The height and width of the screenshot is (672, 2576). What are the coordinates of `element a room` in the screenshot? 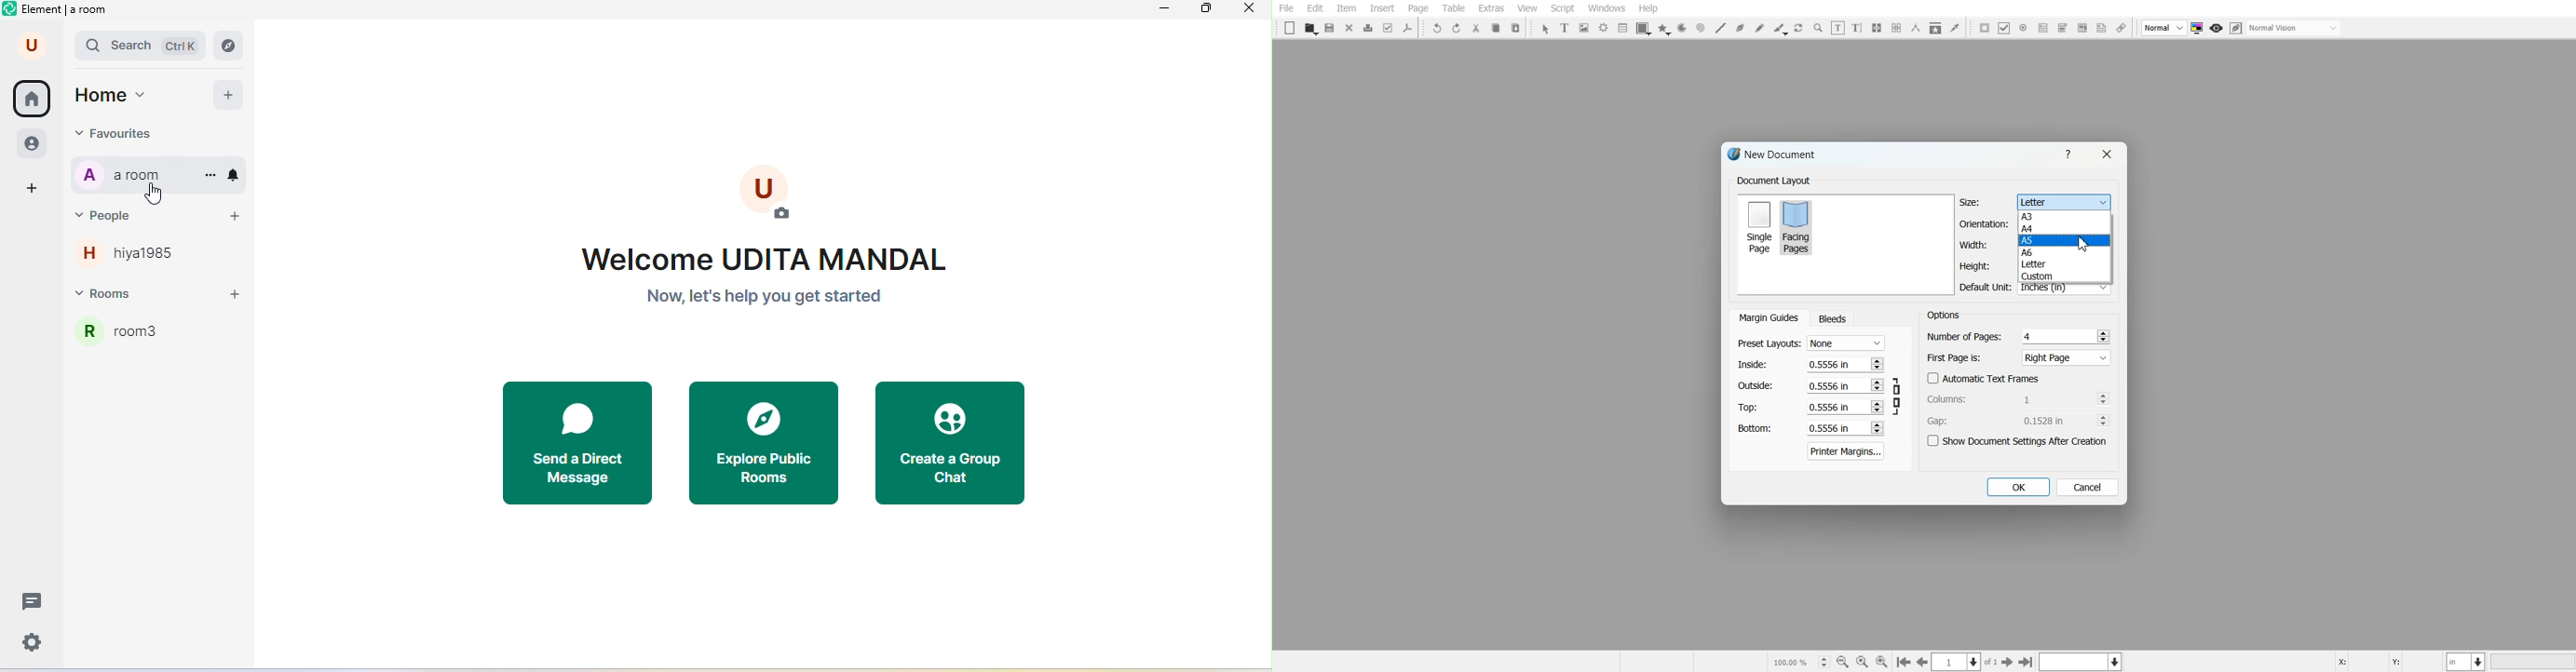 It's located at (65, 12).